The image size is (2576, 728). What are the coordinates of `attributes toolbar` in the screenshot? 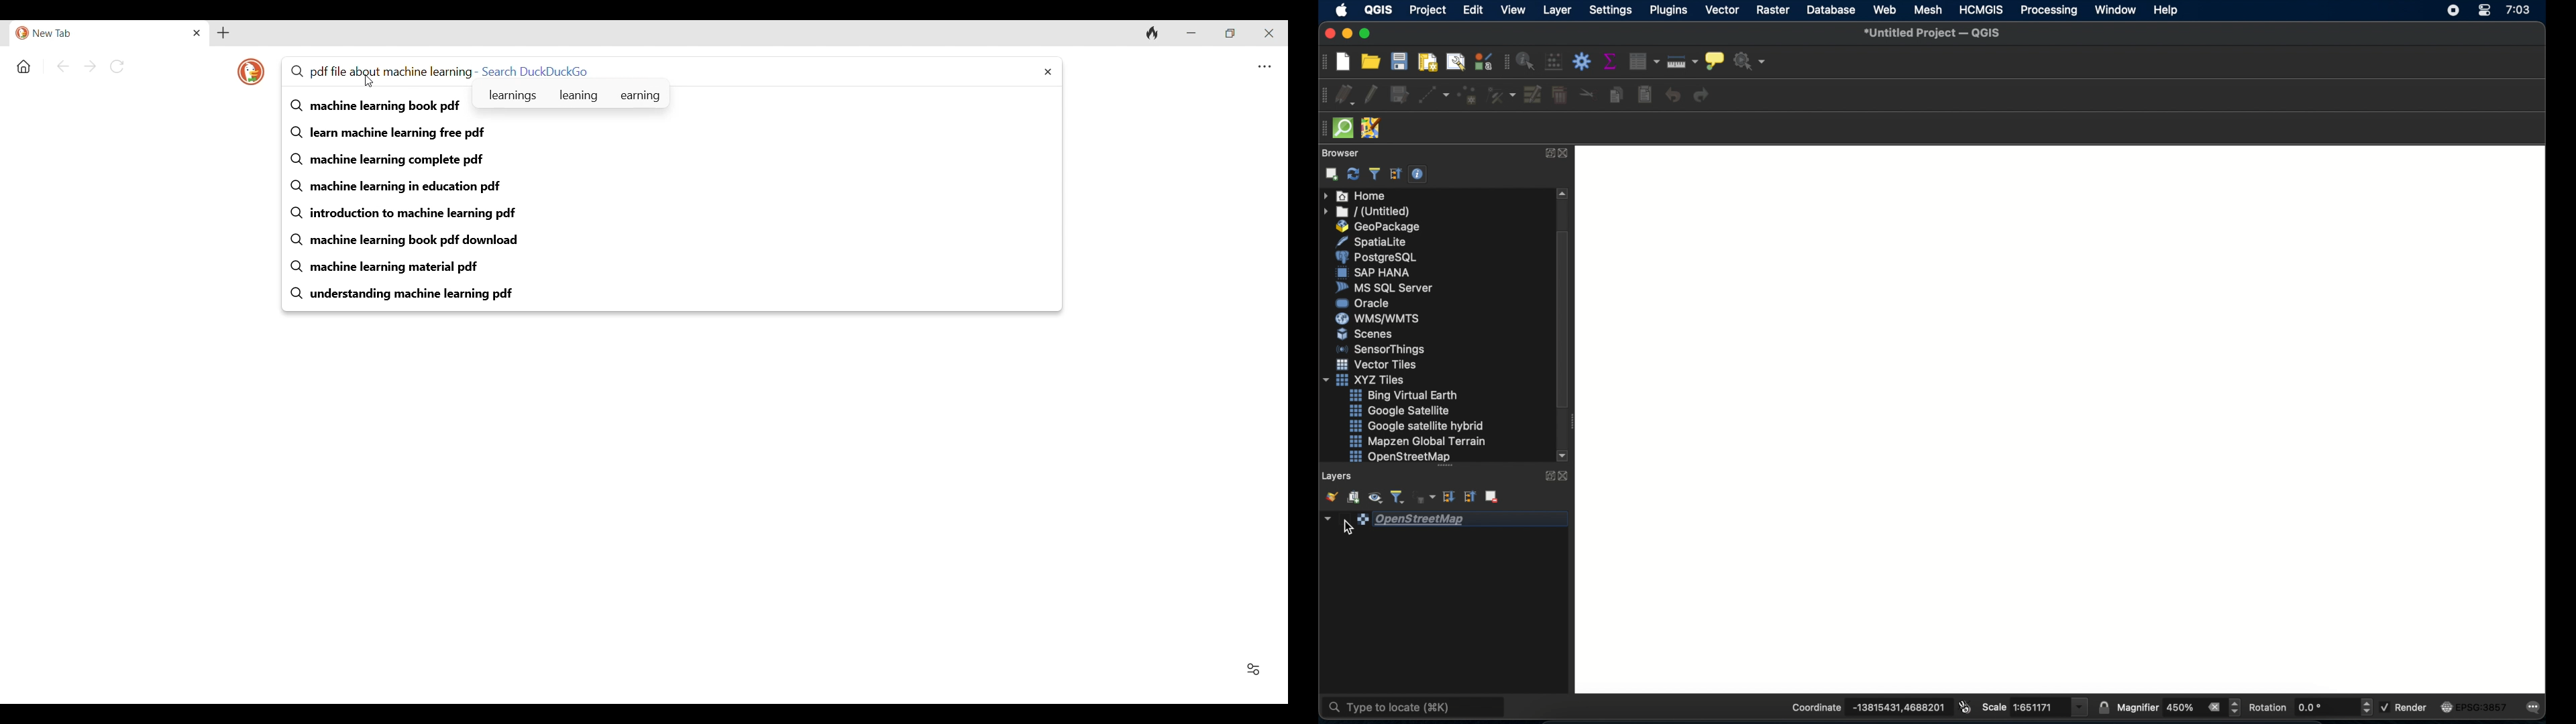 It's located at (1507, 64).